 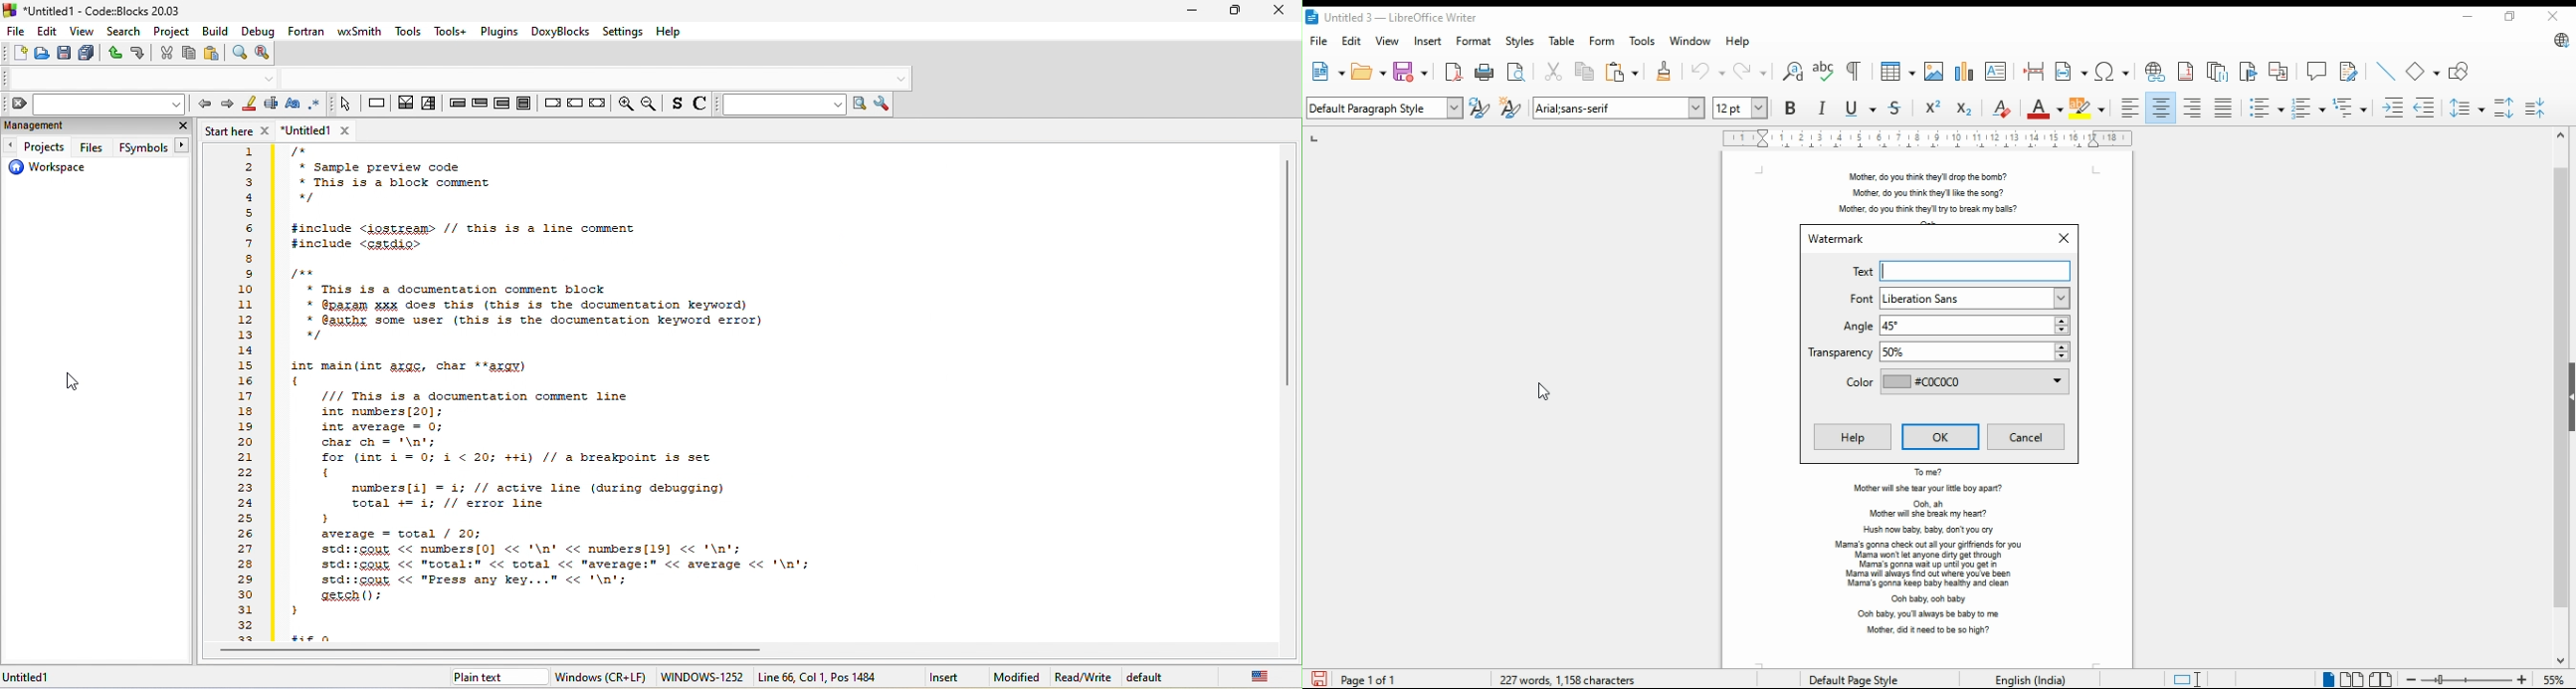 I want to click on insert chart, so click(x=1966, y=72).